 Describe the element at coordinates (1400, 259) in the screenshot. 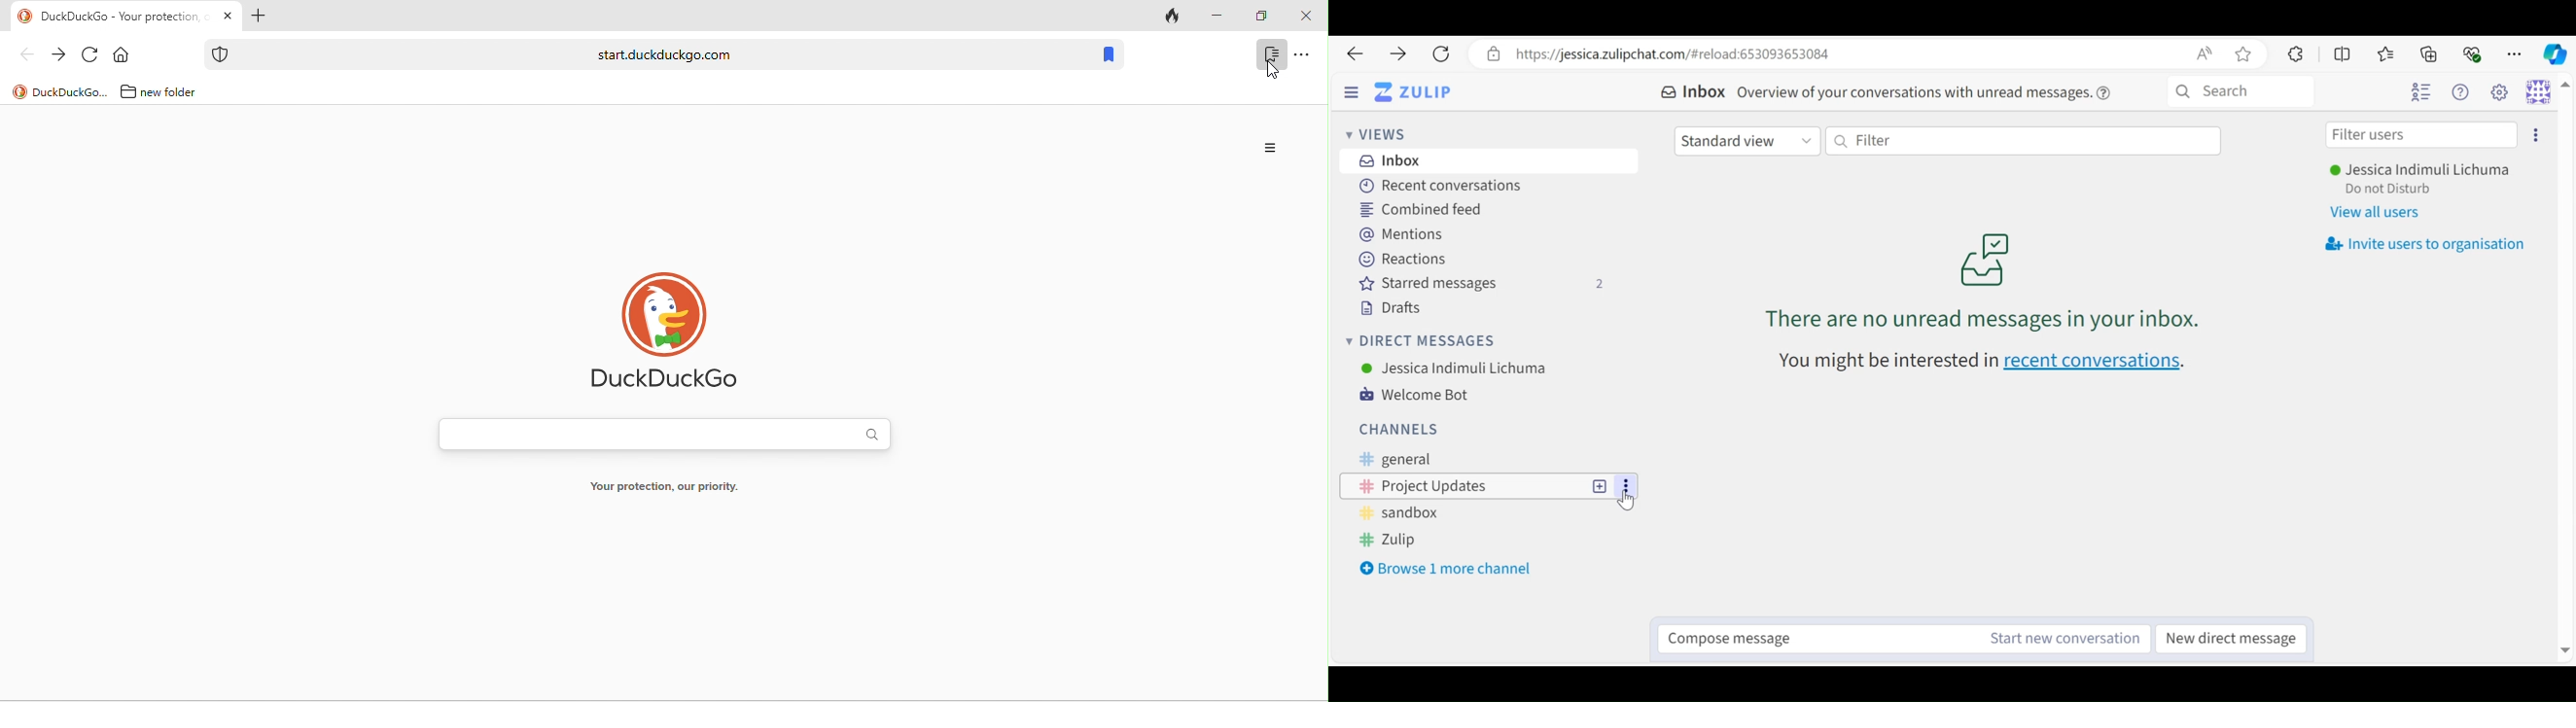

I see `Reactions` at that location.